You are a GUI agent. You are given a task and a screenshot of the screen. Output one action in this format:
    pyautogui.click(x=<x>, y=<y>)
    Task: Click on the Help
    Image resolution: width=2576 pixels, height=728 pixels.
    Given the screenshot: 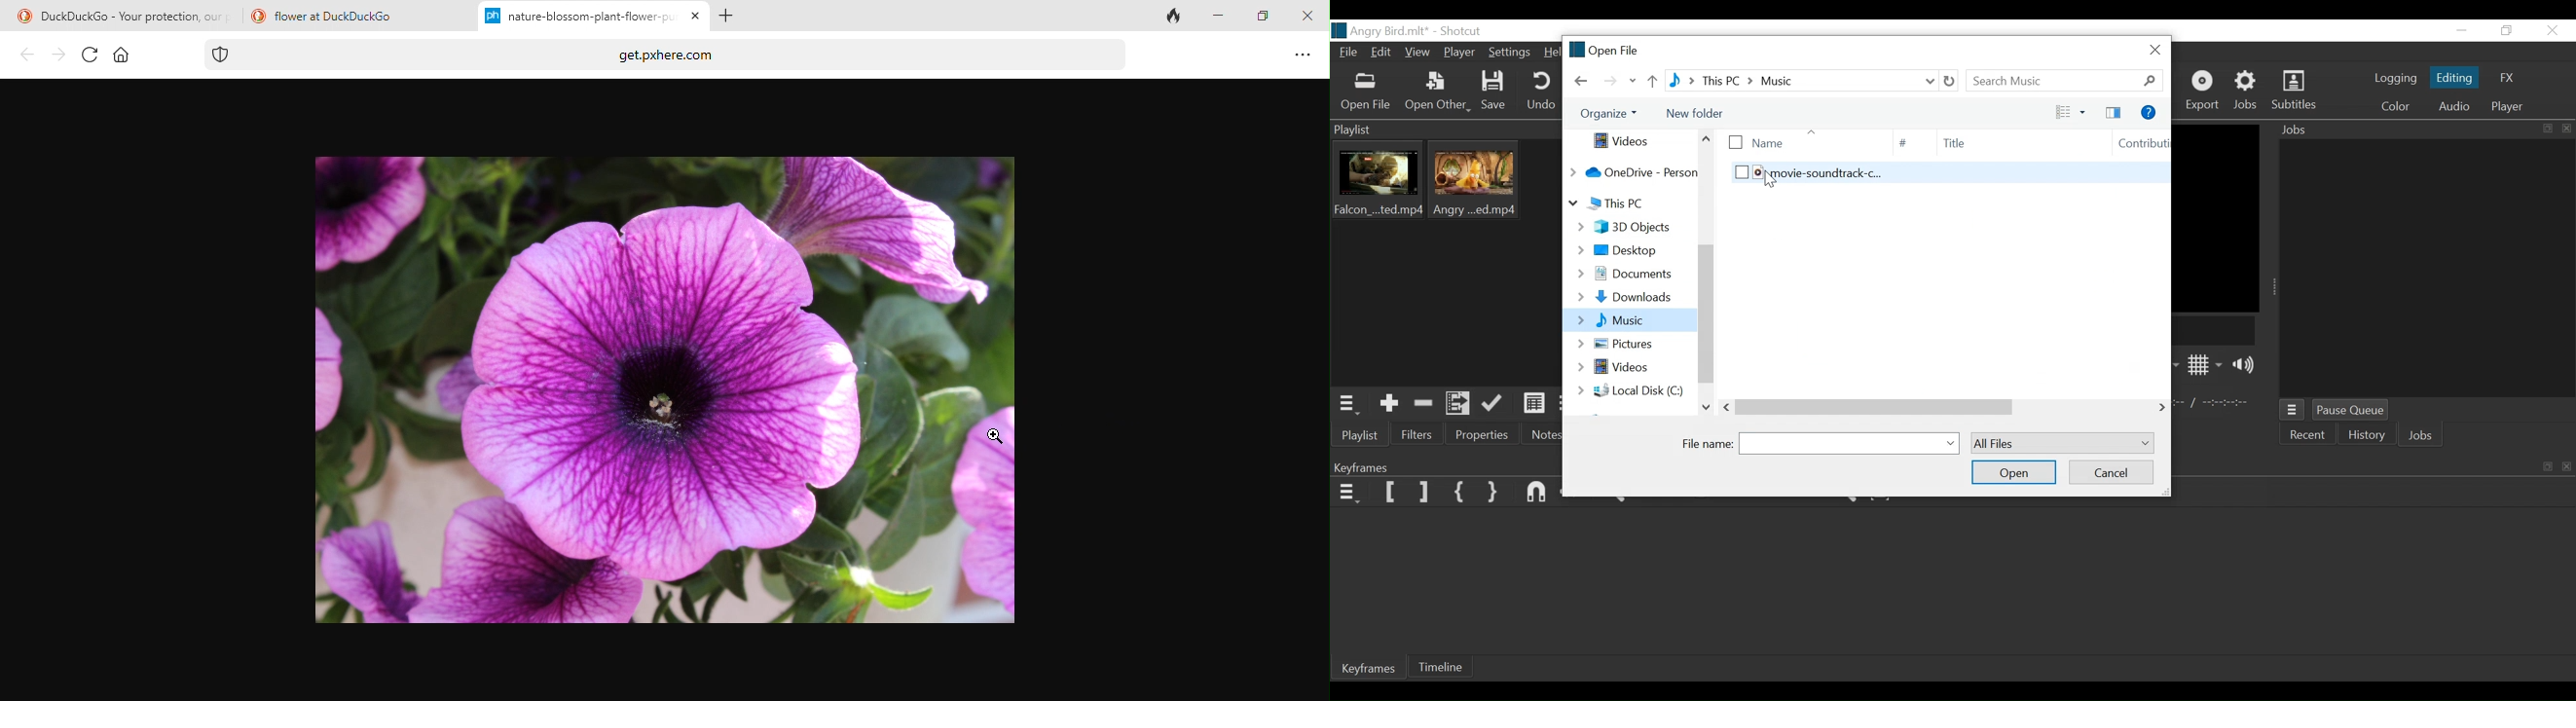 What is the action you would take?
    pyautogui.click(x=1551, y=53)
    